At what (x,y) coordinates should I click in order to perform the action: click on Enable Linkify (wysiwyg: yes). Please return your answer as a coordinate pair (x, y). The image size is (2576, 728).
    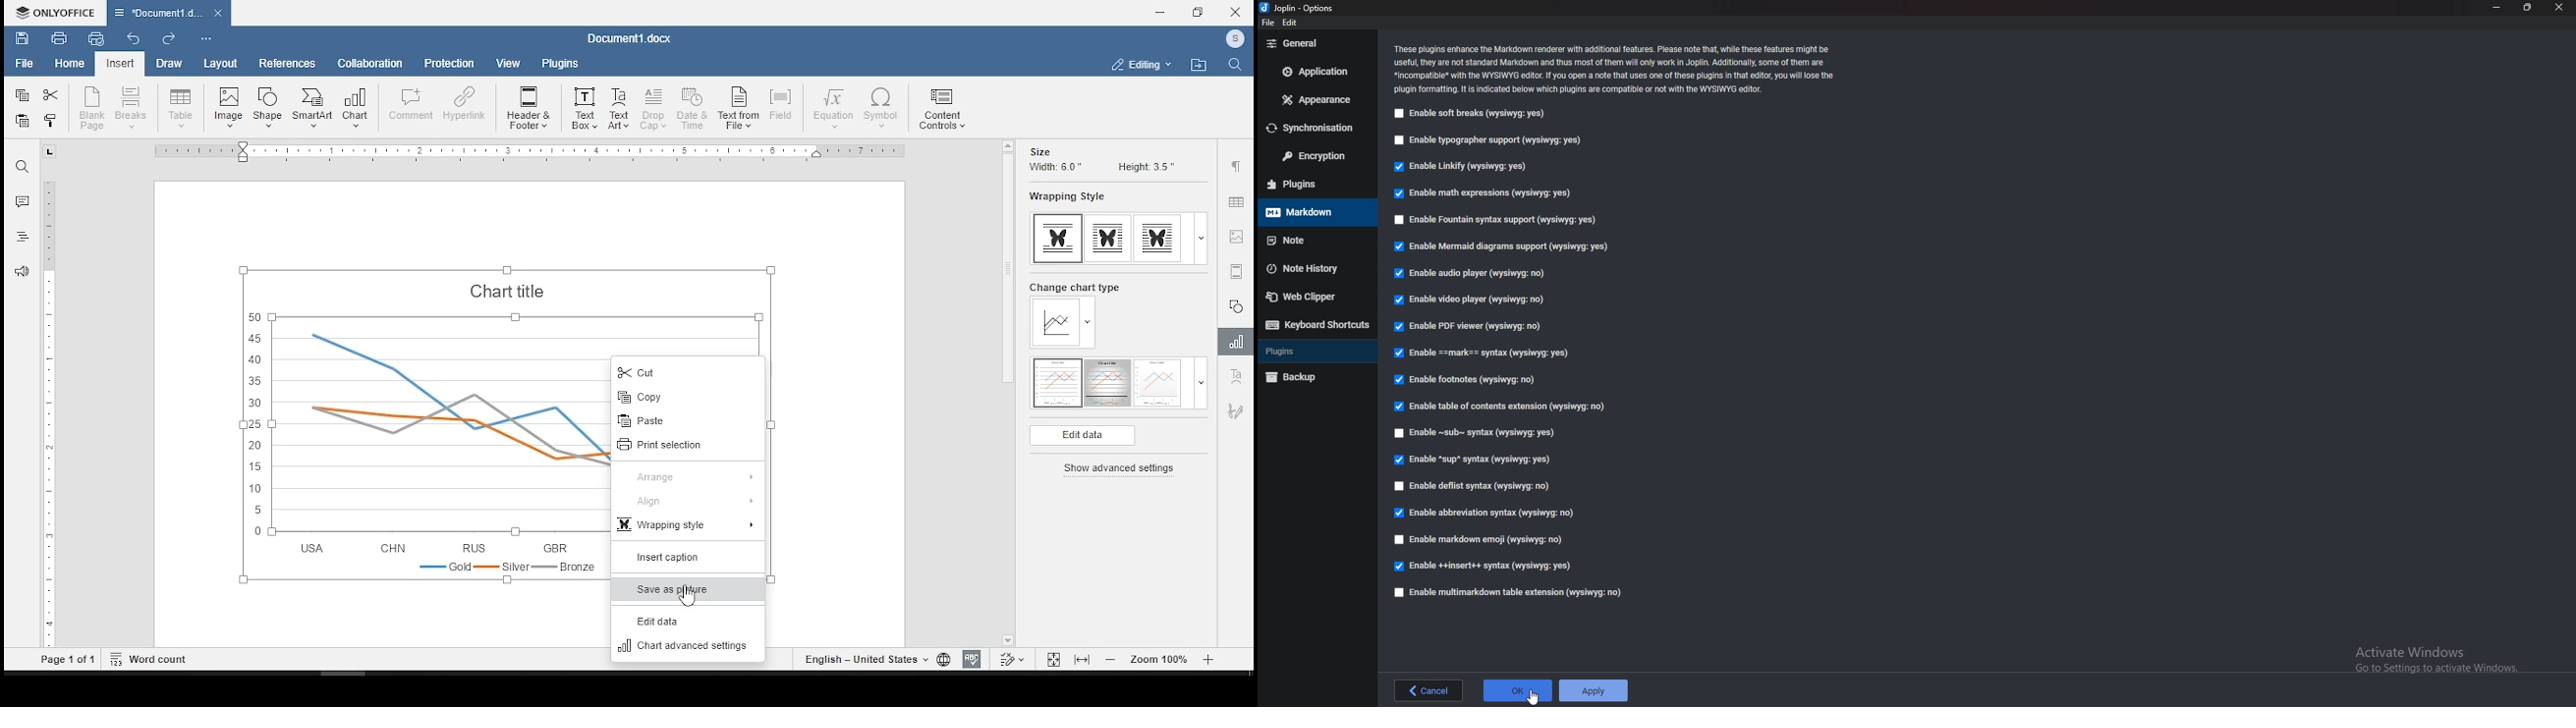
    Looking at the image, I should click on (1466, 166).